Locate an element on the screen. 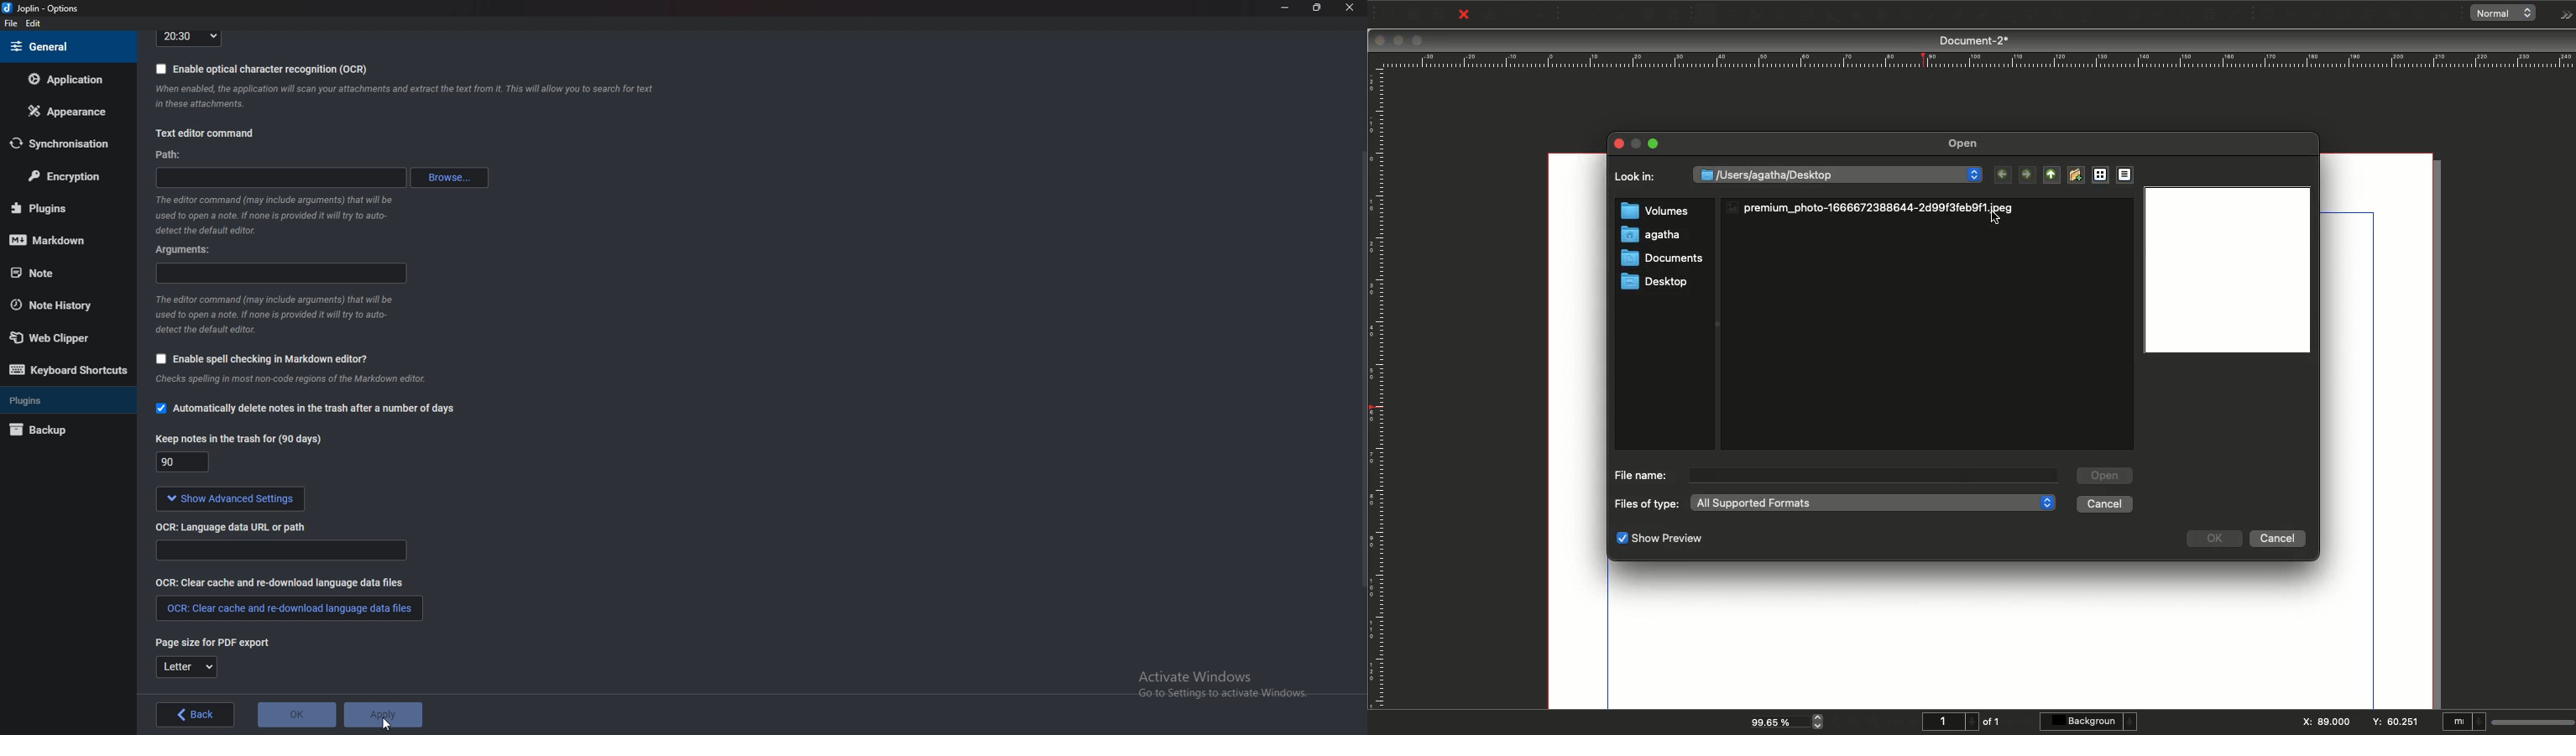 The image size is (2576, 756). Close is located at coordinates (1380, 40).